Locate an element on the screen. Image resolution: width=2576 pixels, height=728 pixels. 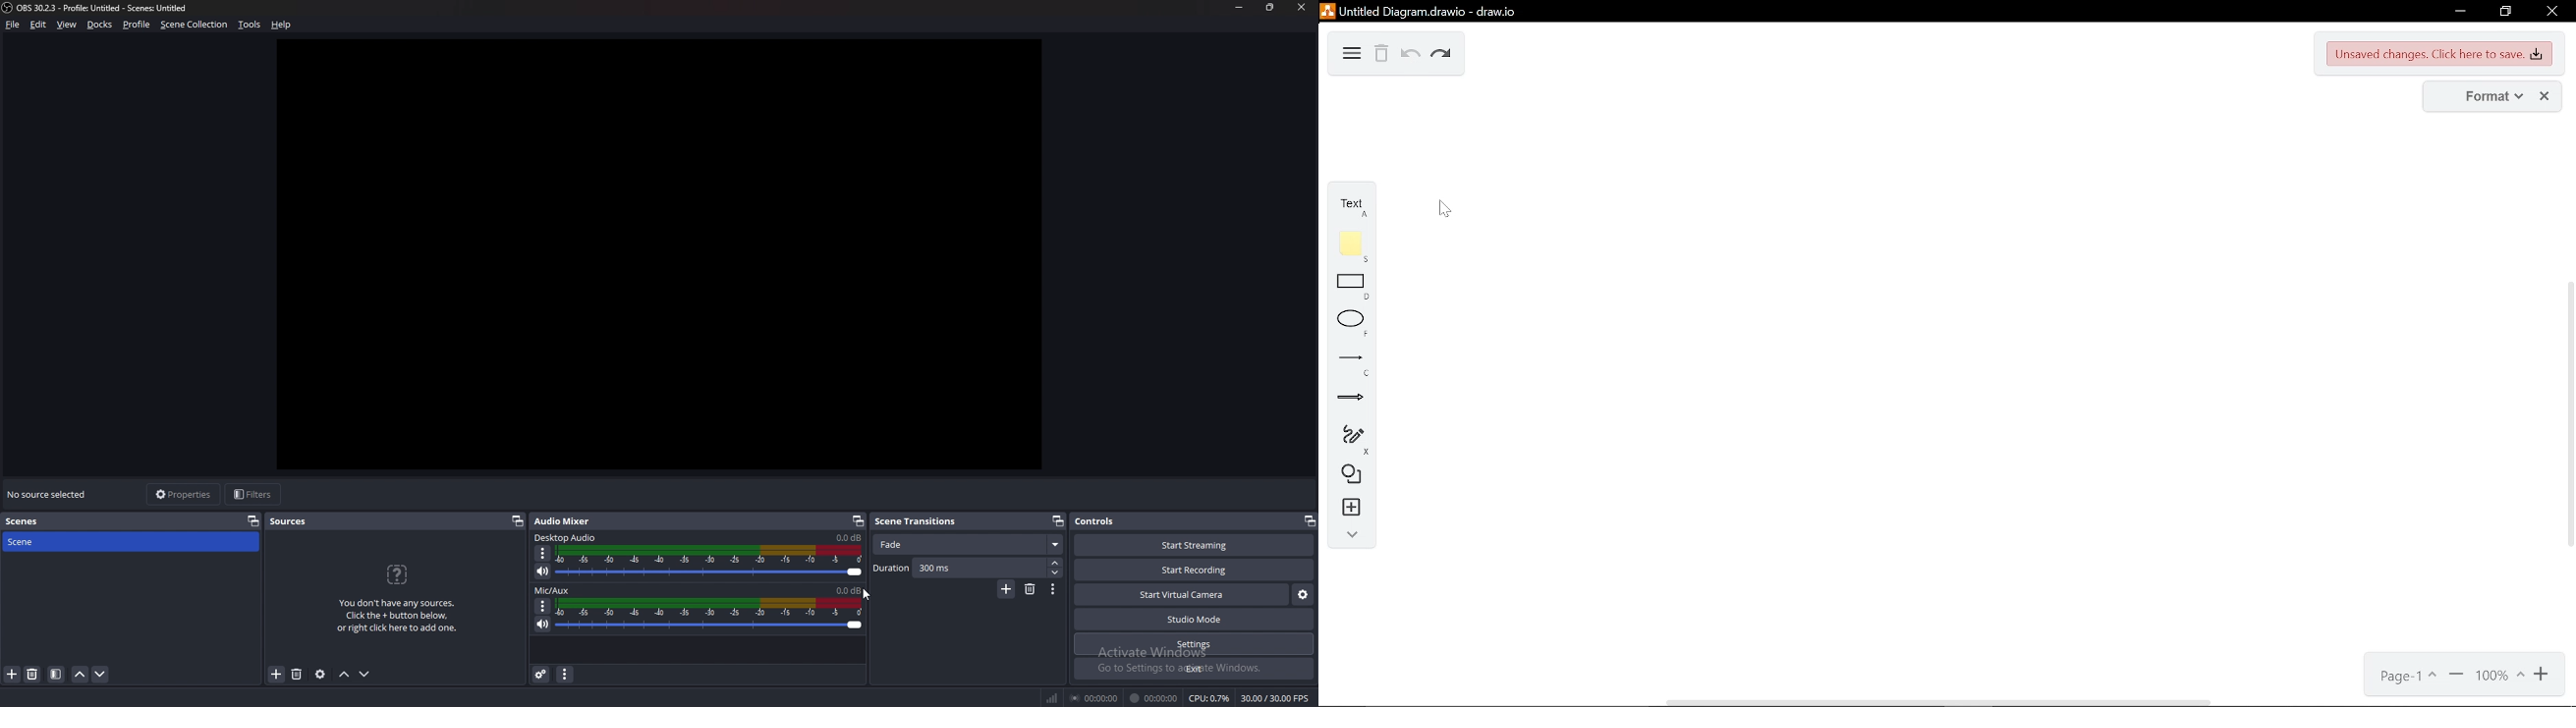
scenes is located at coordinates (27, 521).